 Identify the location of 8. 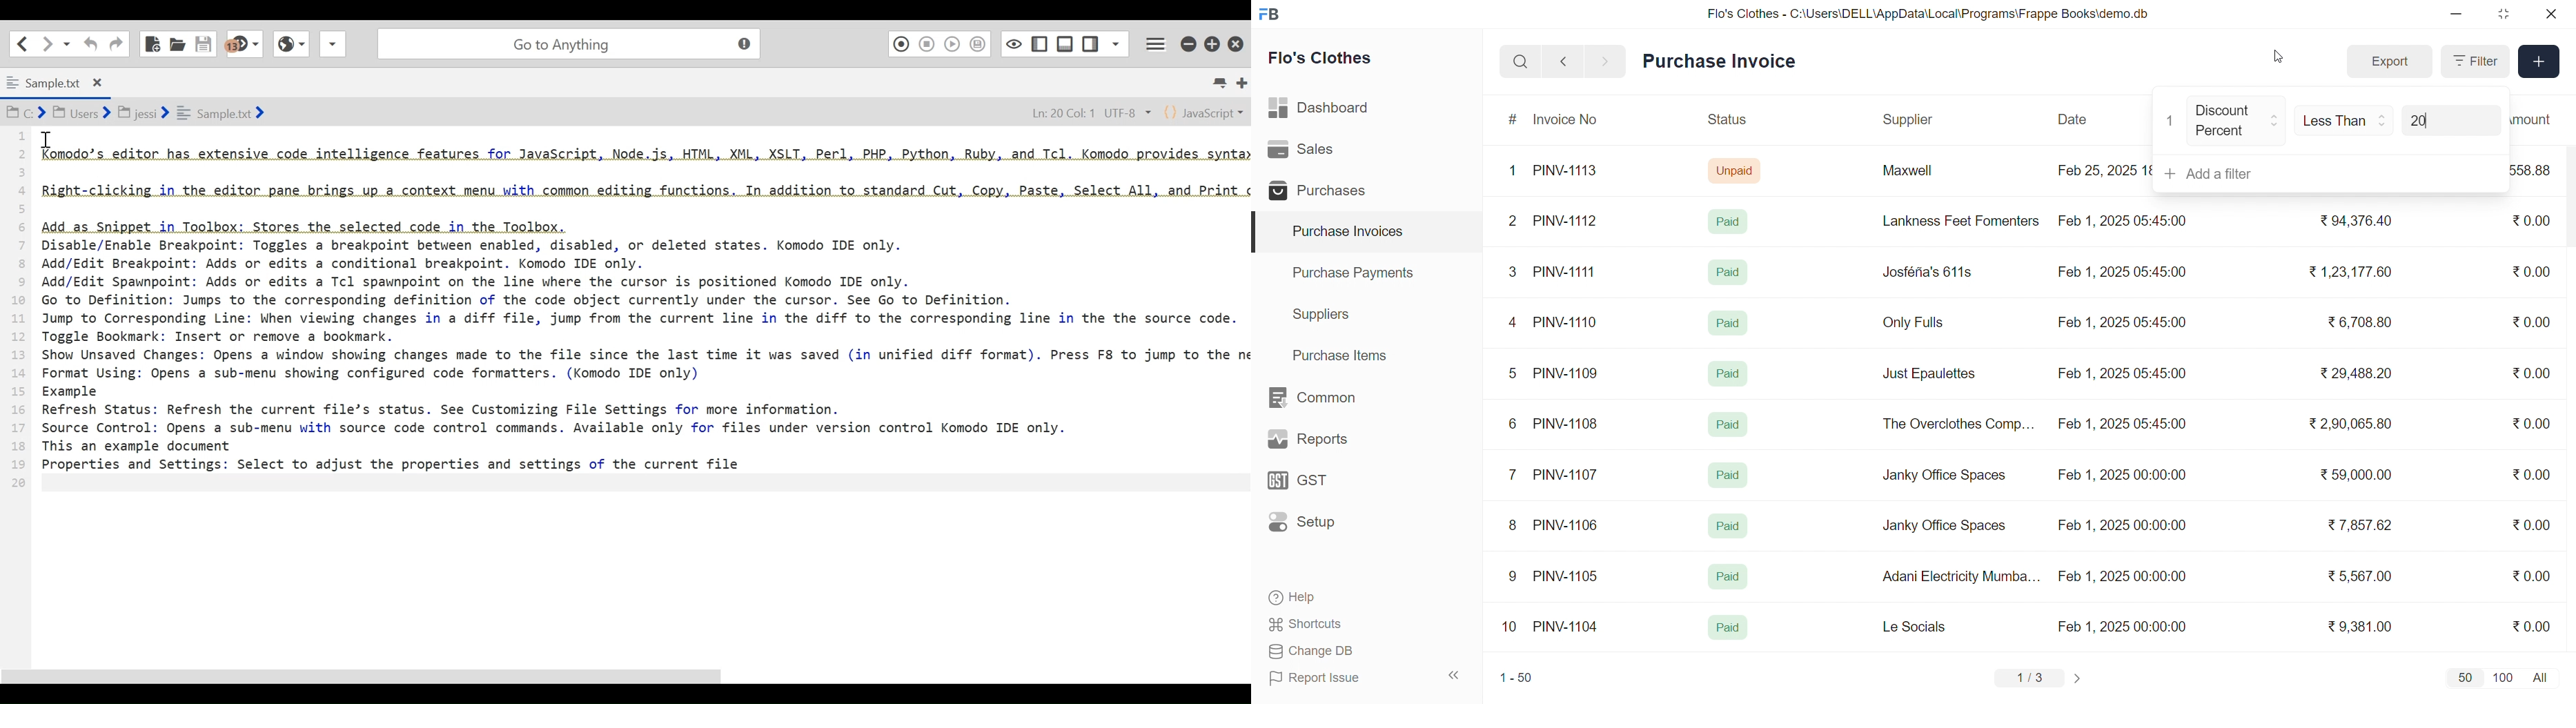
(1513, 527).